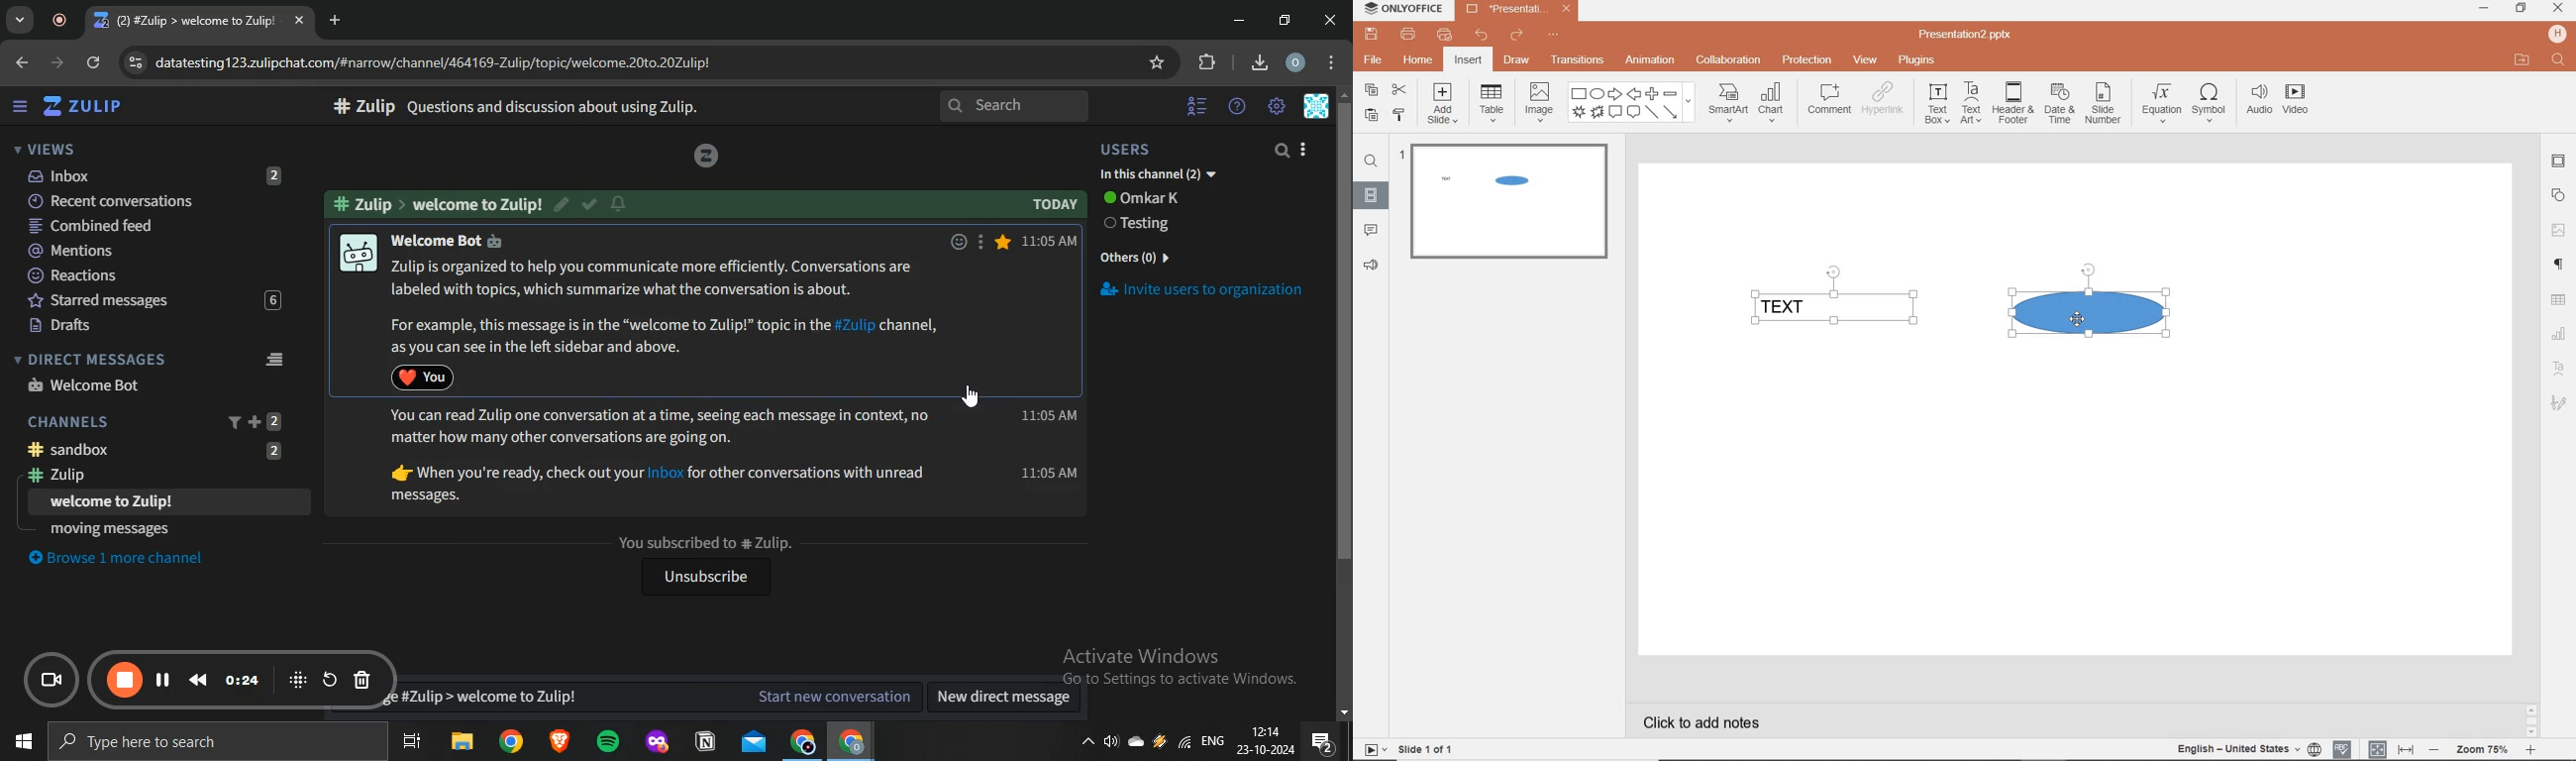  I want to click on recording, so click(64, 21).